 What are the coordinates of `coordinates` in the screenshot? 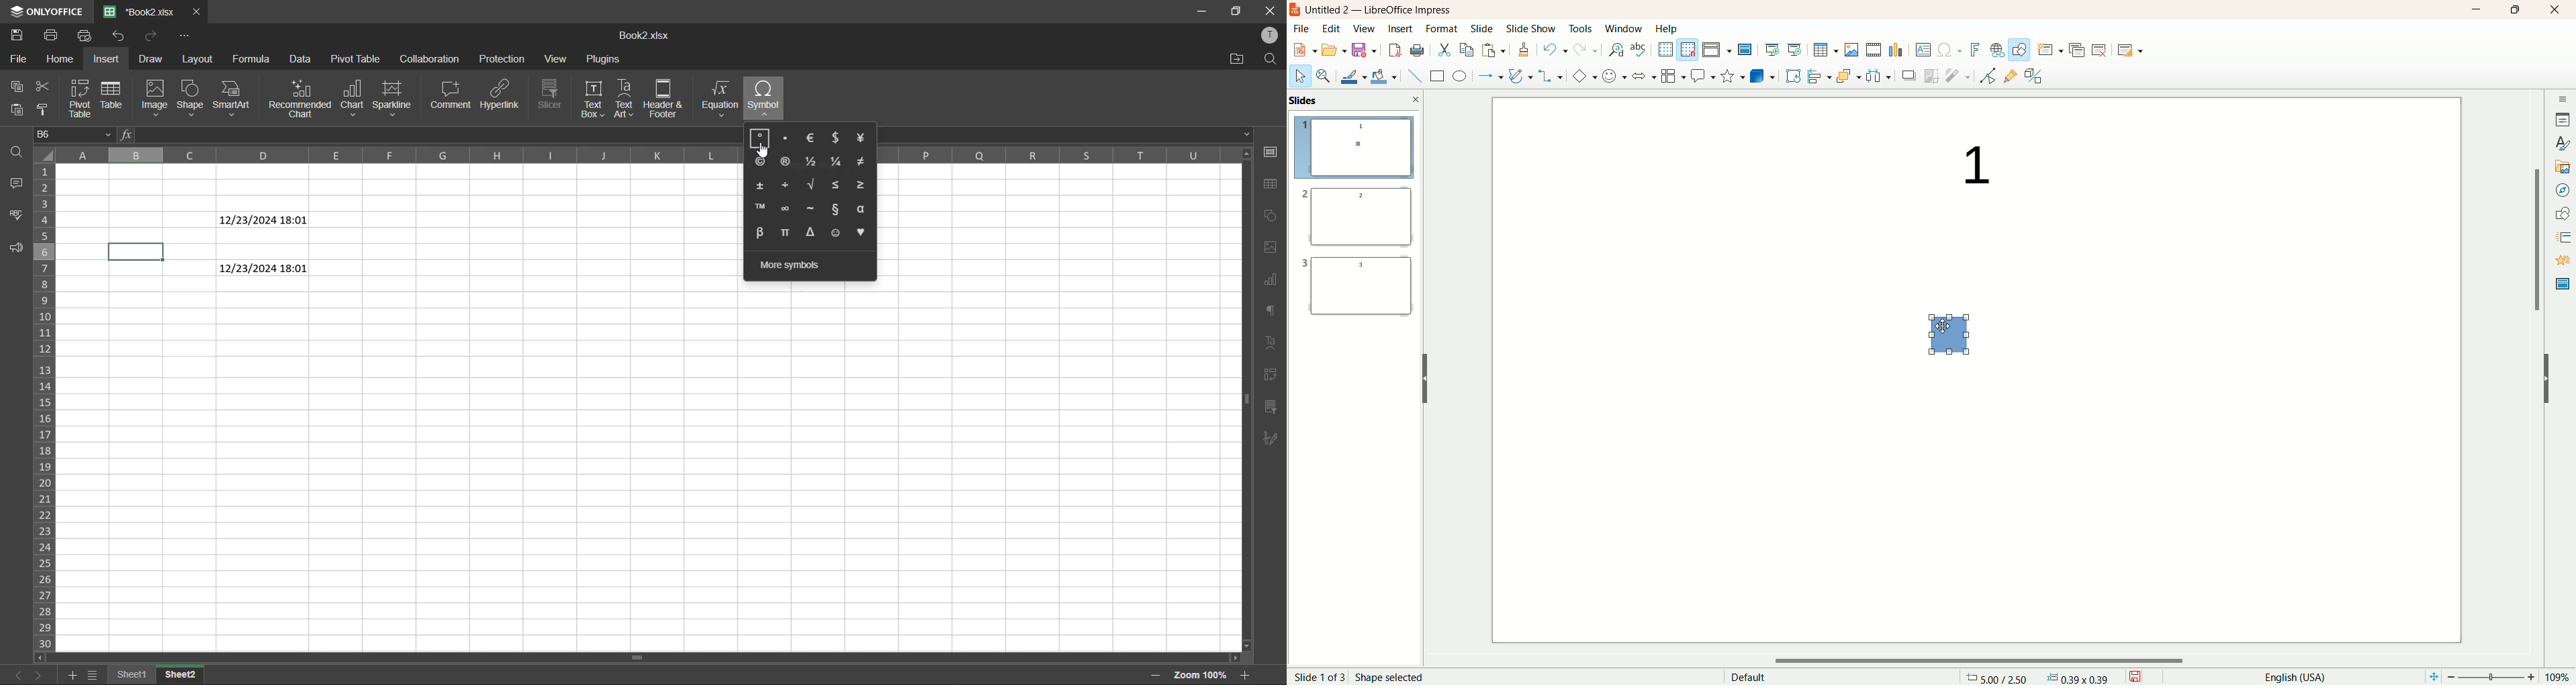 It's located at (1997, 677).